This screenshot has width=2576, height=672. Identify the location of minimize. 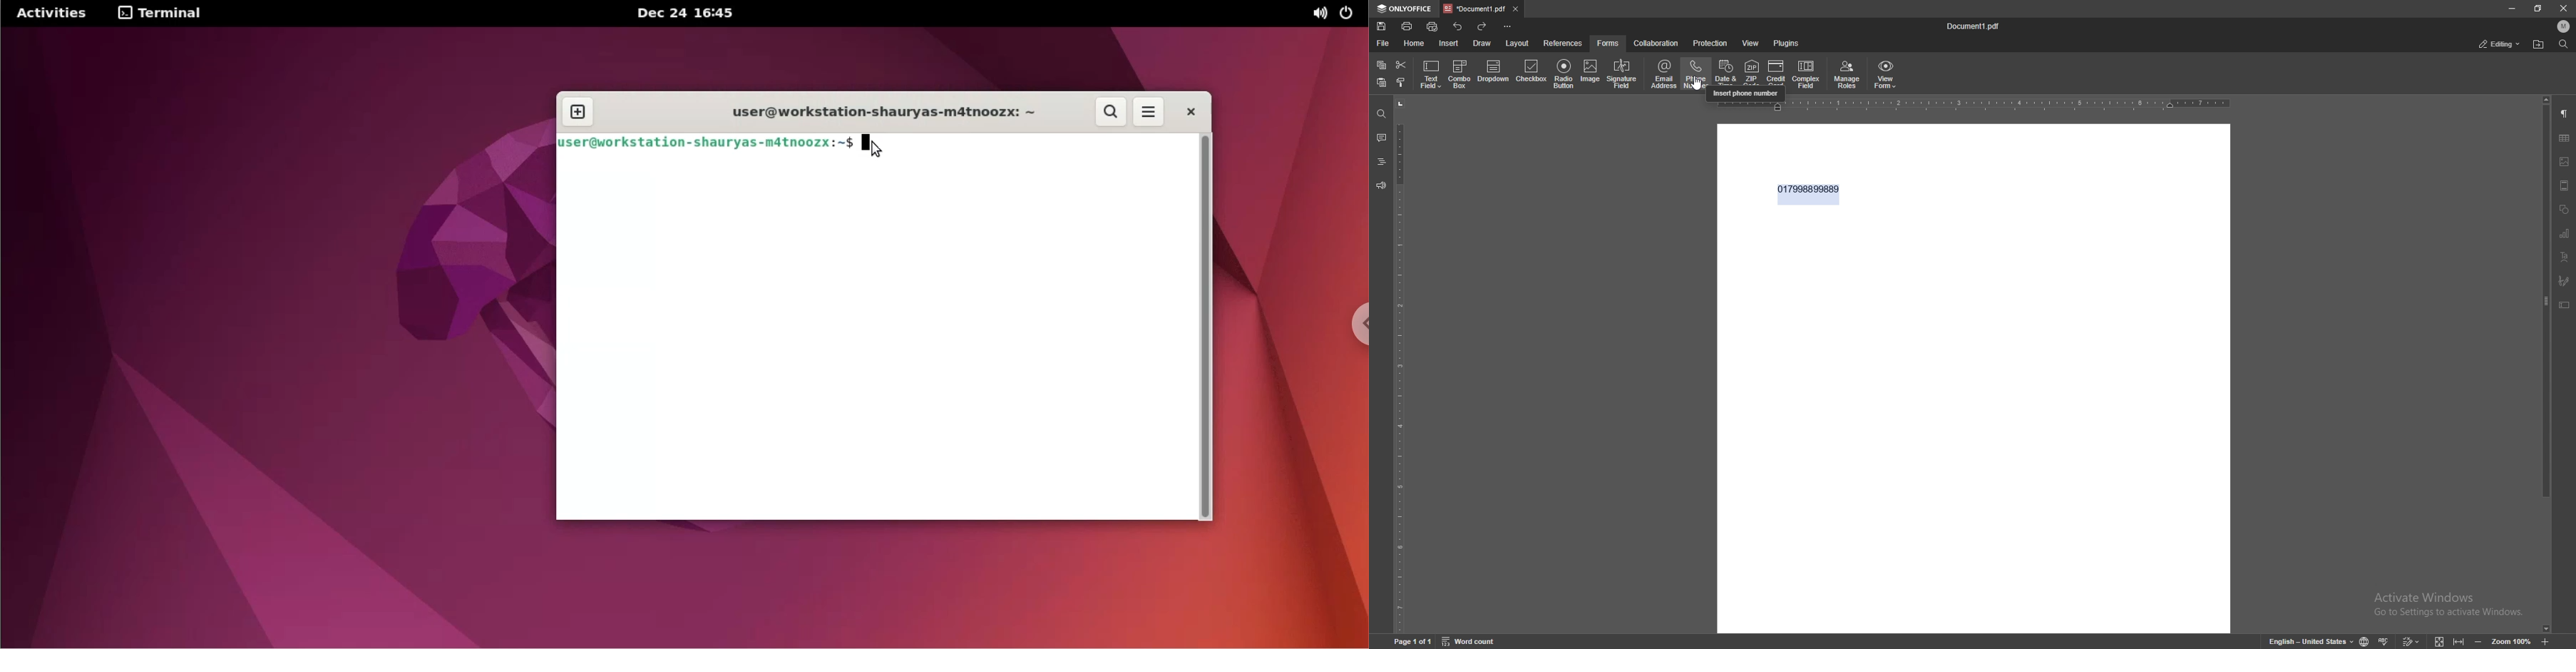
(2512, 8).